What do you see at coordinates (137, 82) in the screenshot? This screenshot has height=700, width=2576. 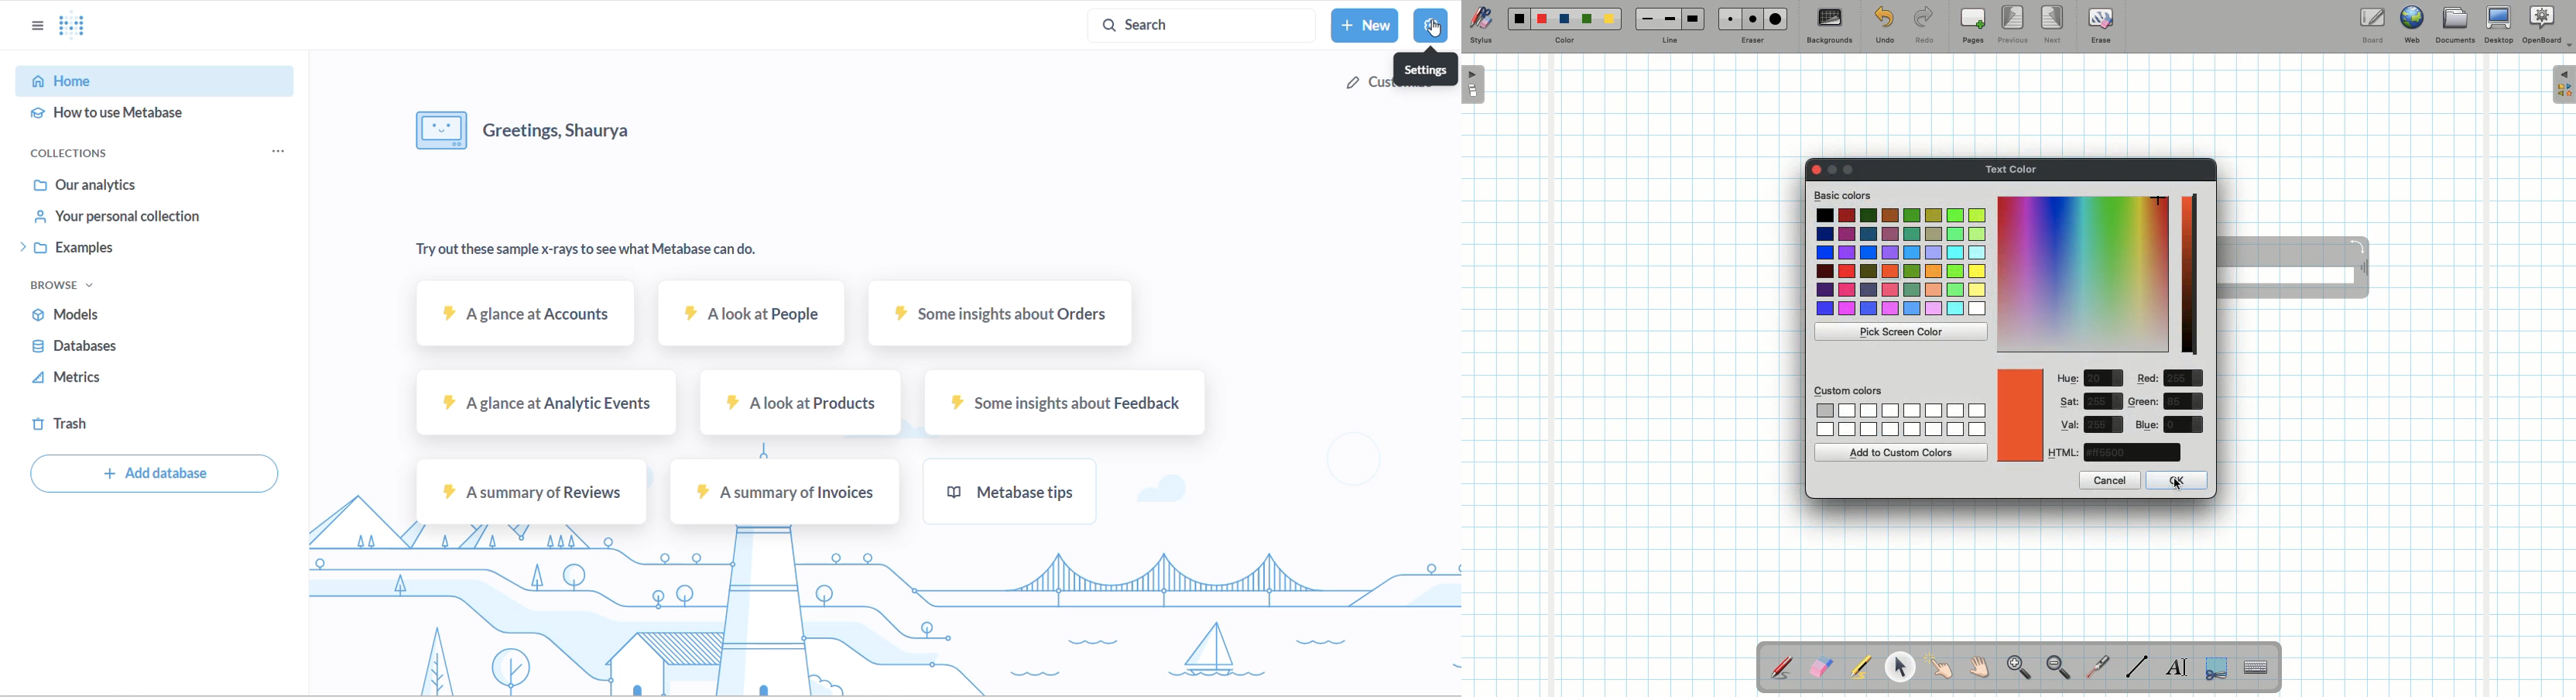 I see `home` at bounding box center [137, 82].